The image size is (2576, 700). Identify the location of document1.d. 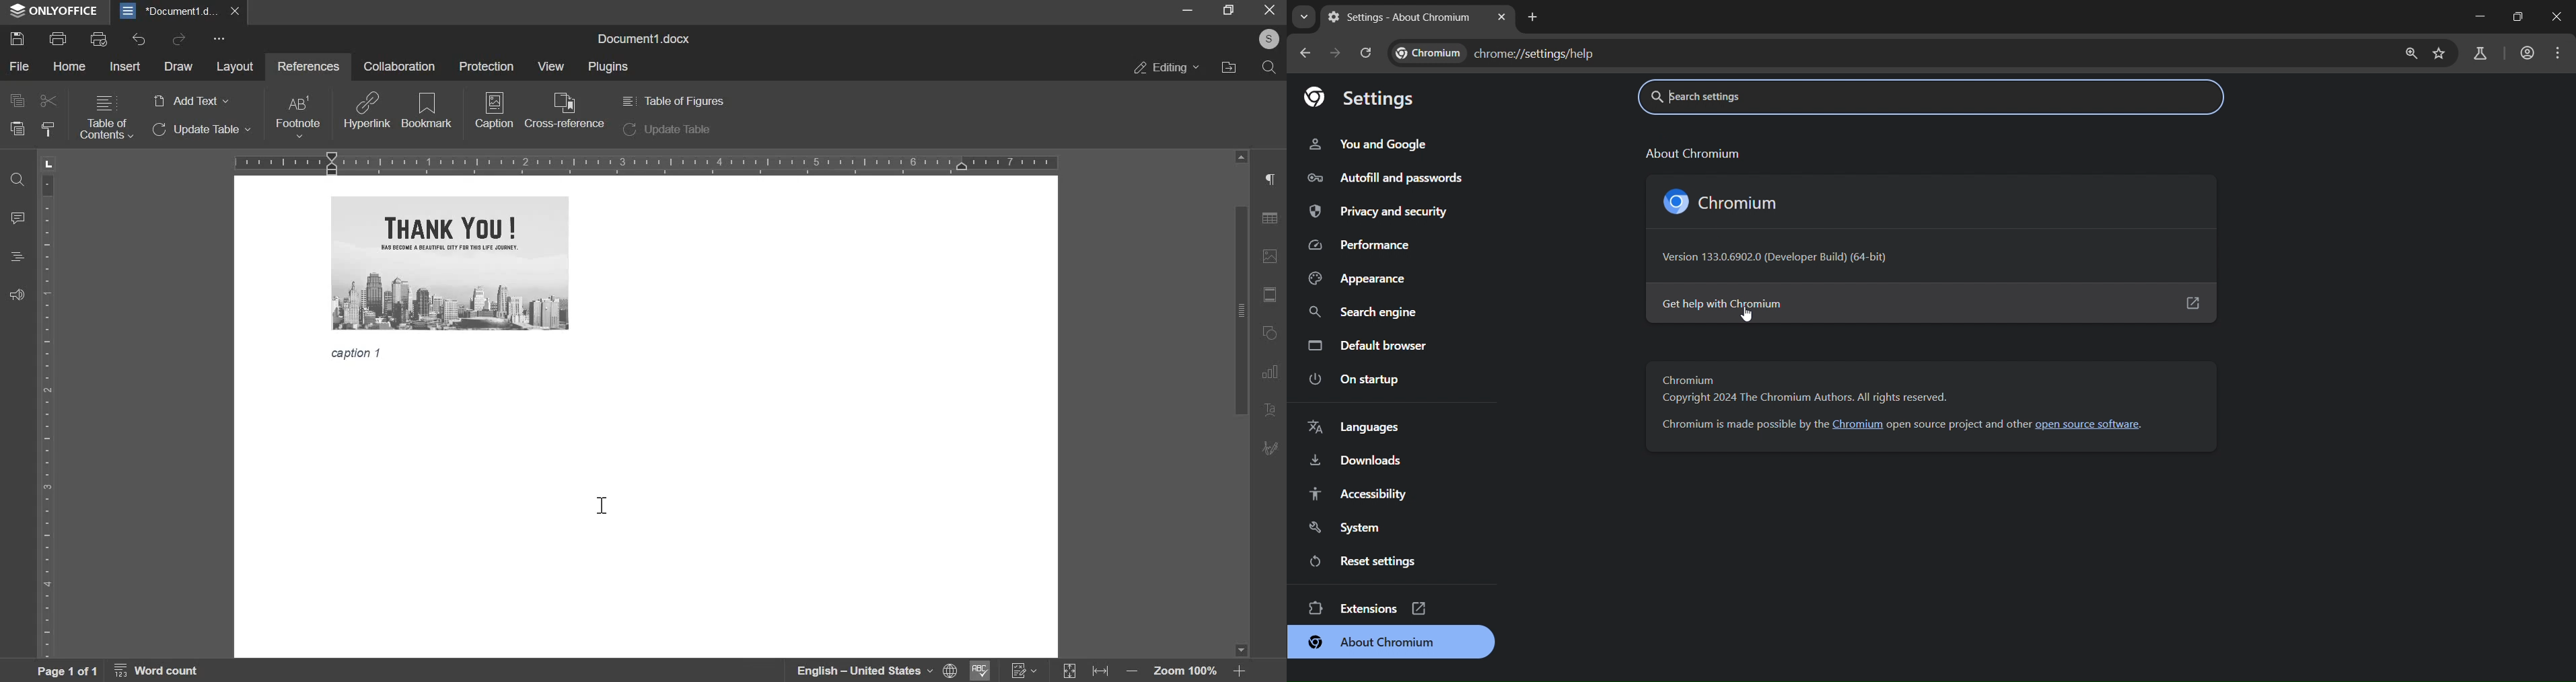
(171, 11).